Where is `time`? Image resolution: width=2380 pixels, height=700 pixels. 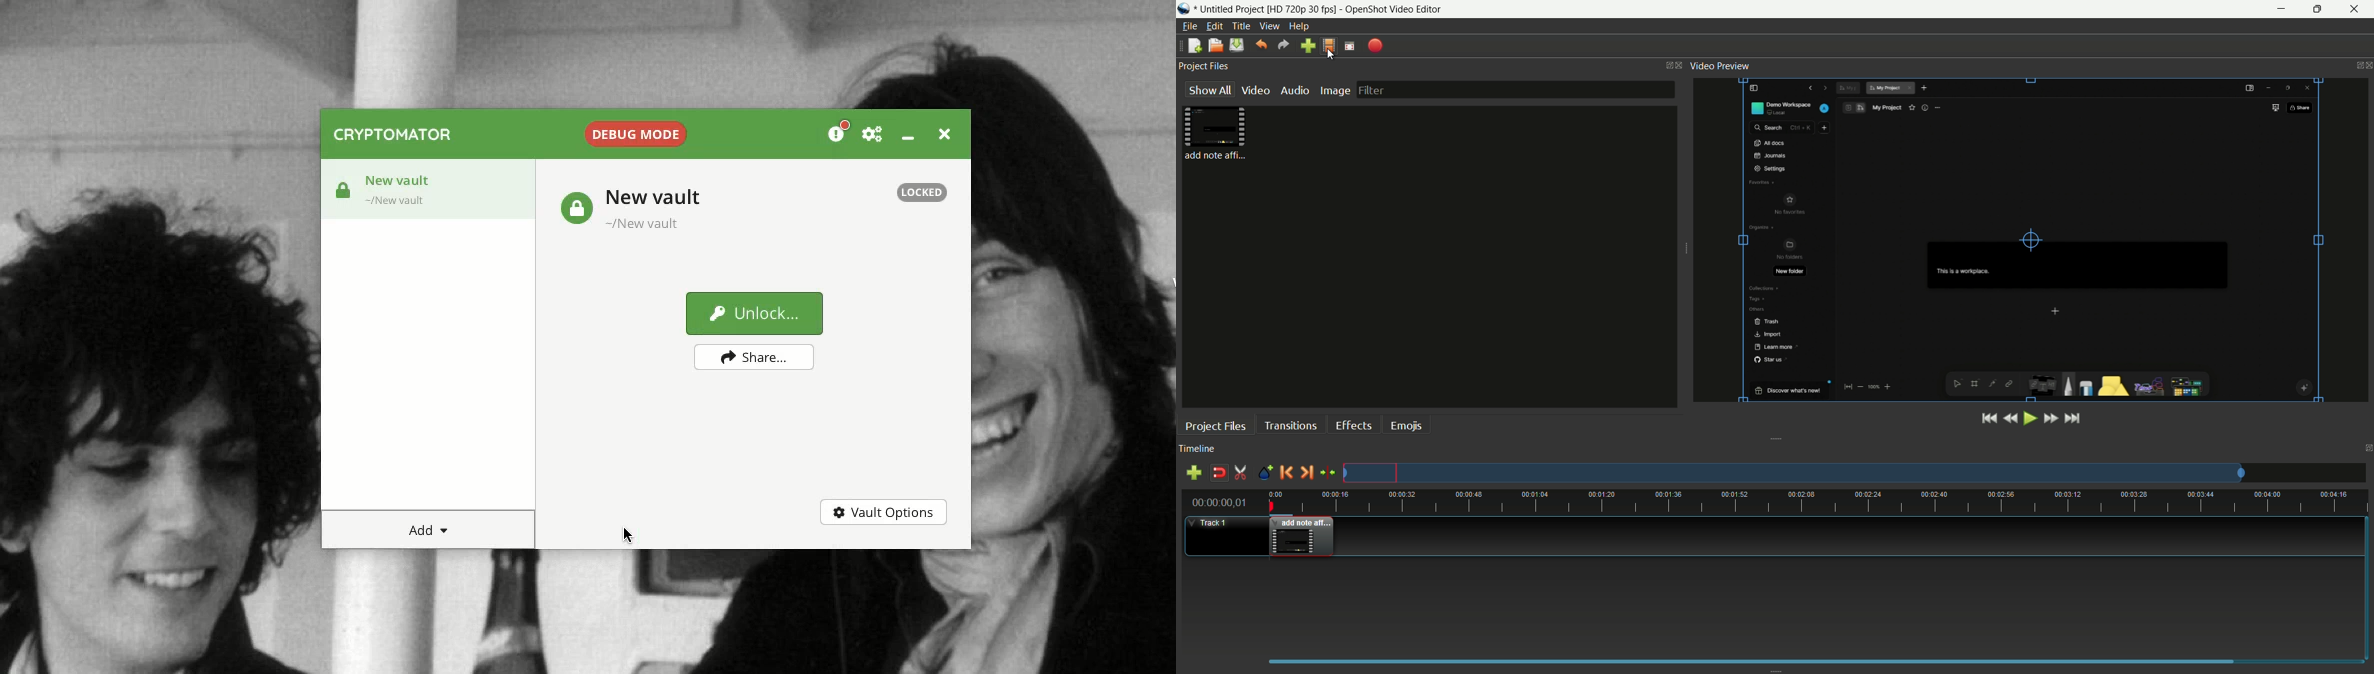 time is located at coordinates (1819, 503).